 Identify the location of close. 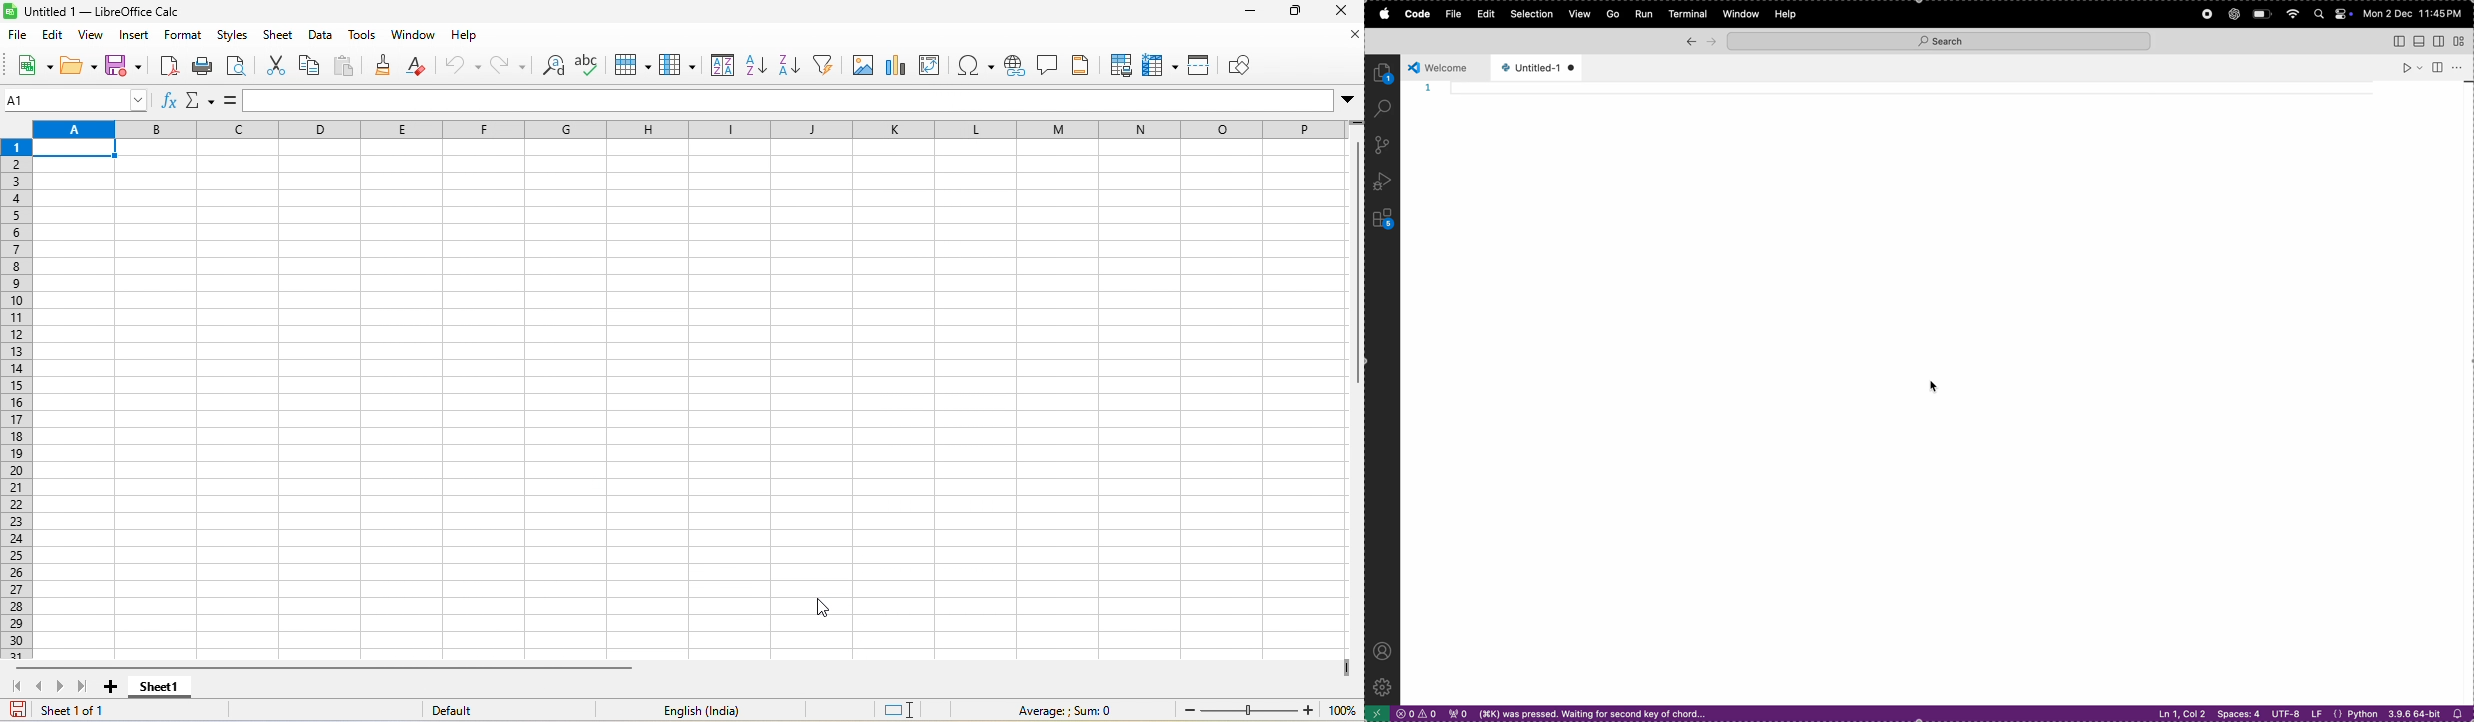
(1344, 38).